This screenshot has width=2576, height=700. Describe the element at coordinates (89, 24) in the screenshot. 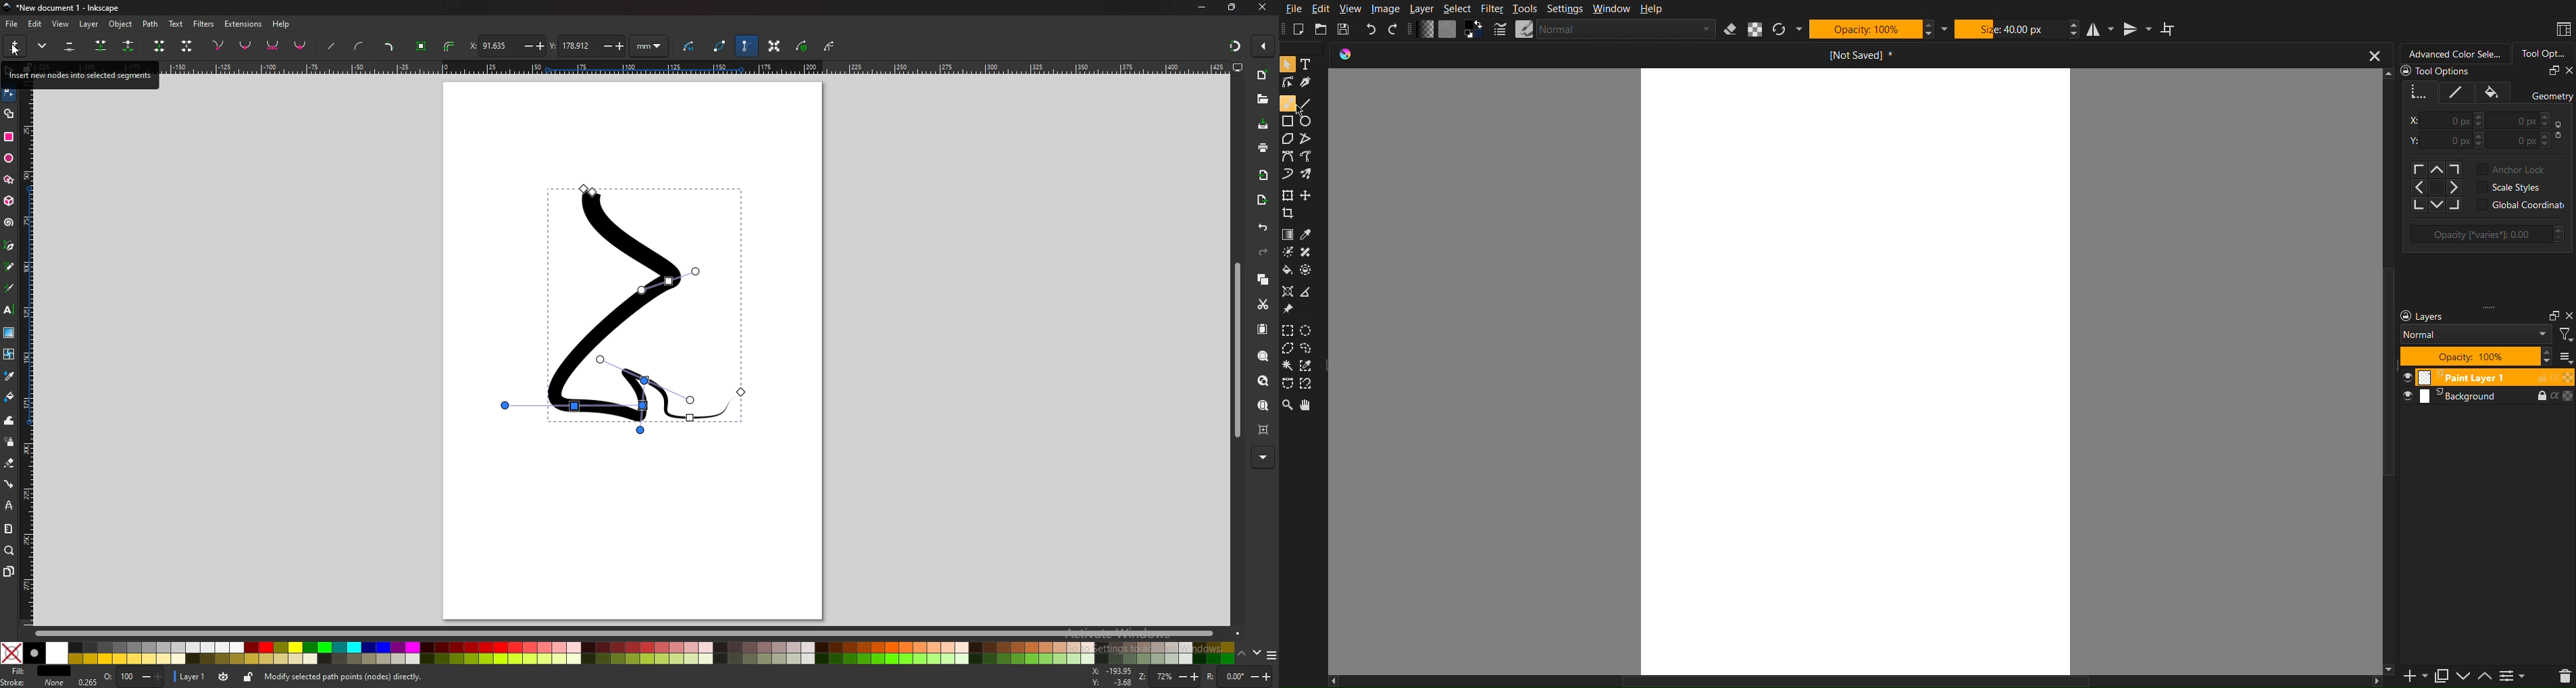

I see `layer` at that location.